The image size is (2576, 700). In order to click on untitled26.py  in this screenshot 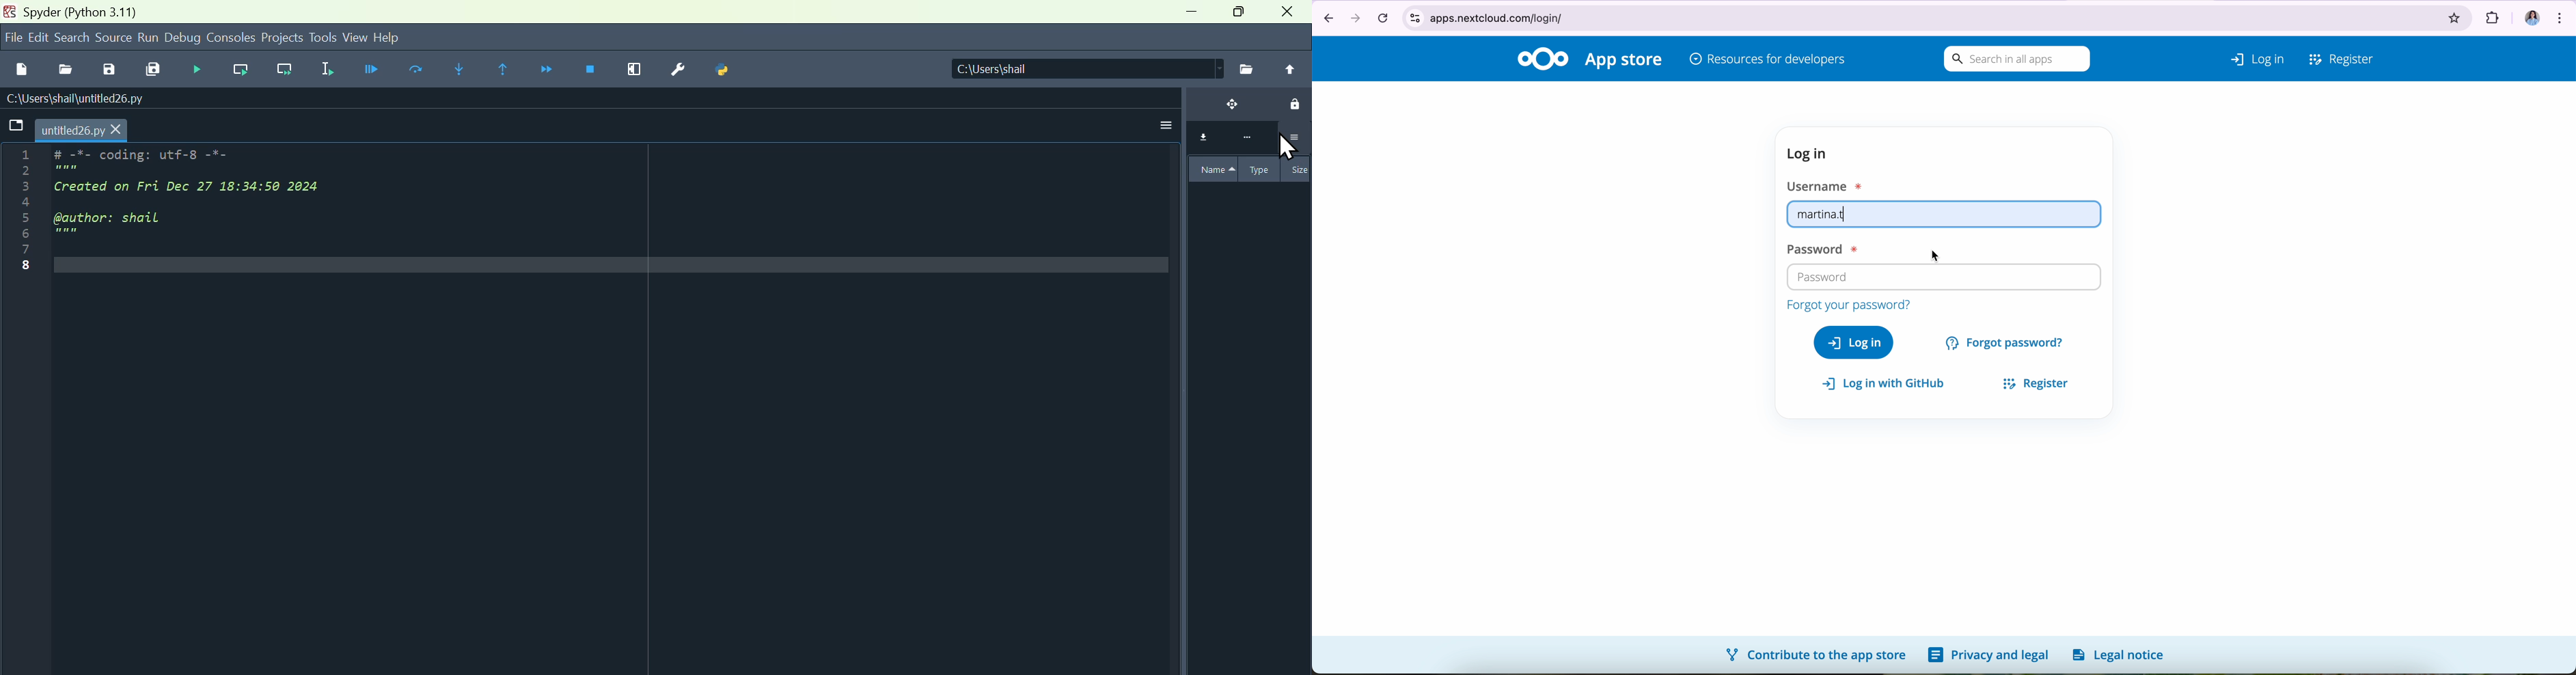, I will do `click(85, 130)`.